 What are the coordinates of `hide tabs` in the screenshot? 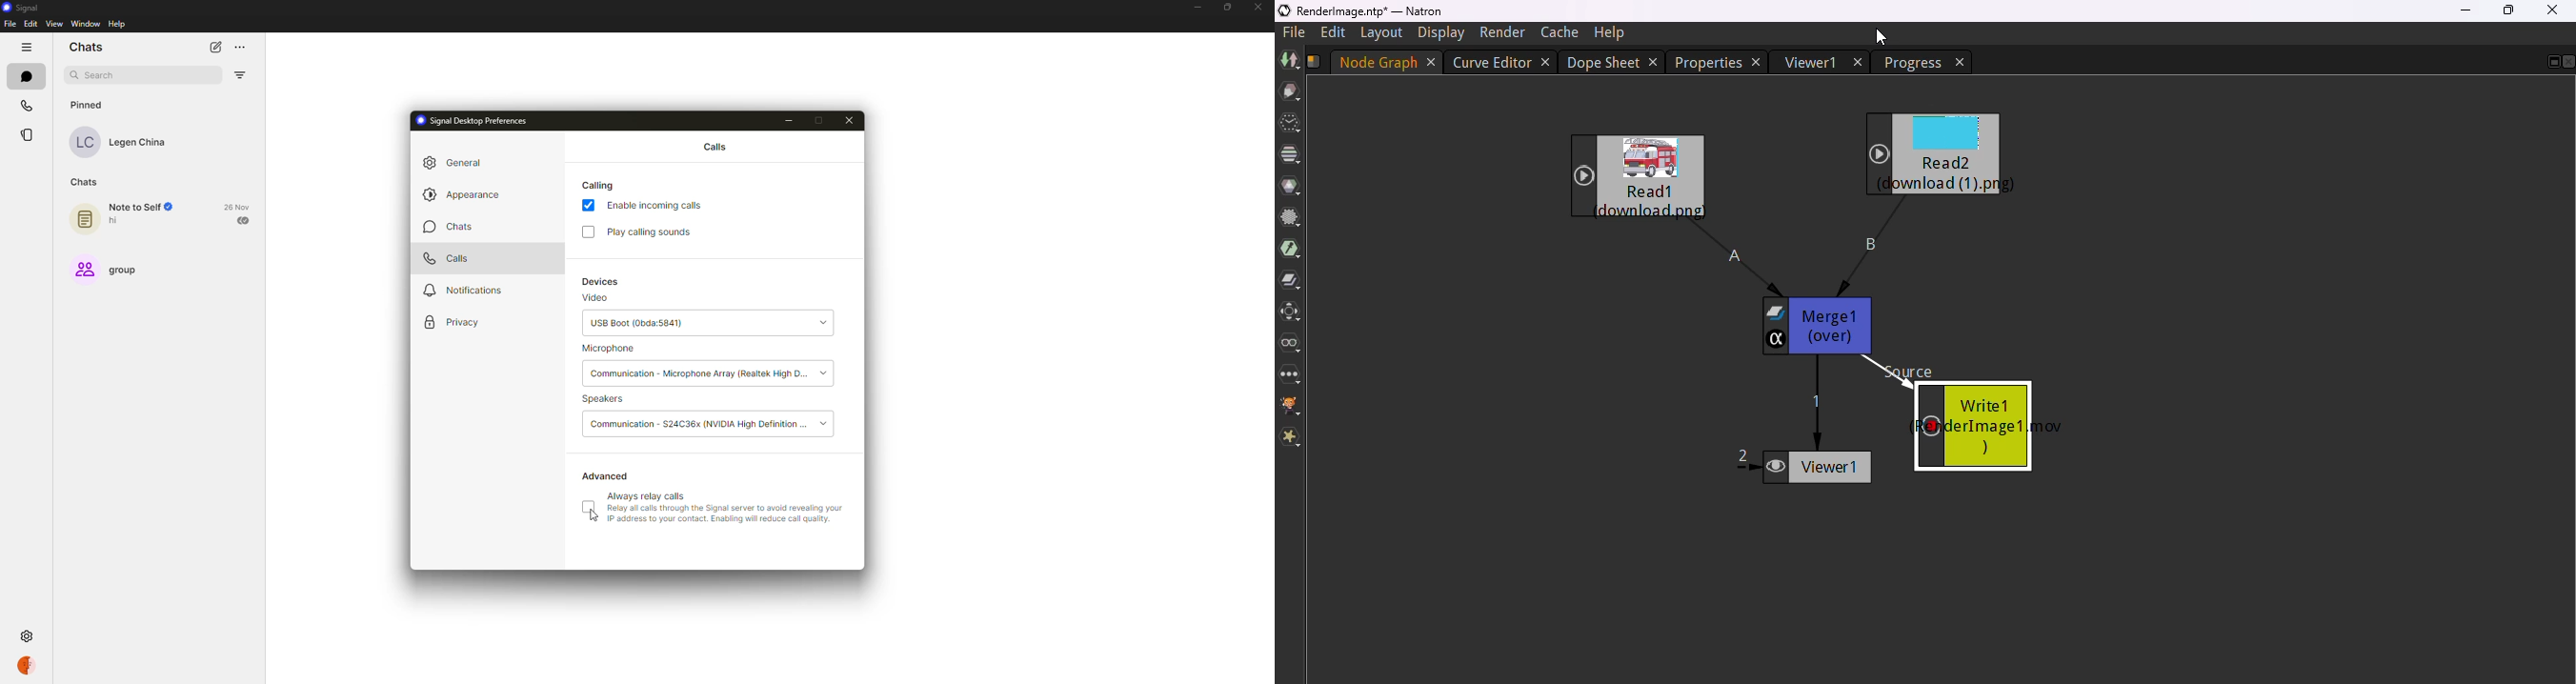 It's located at (26, 47).